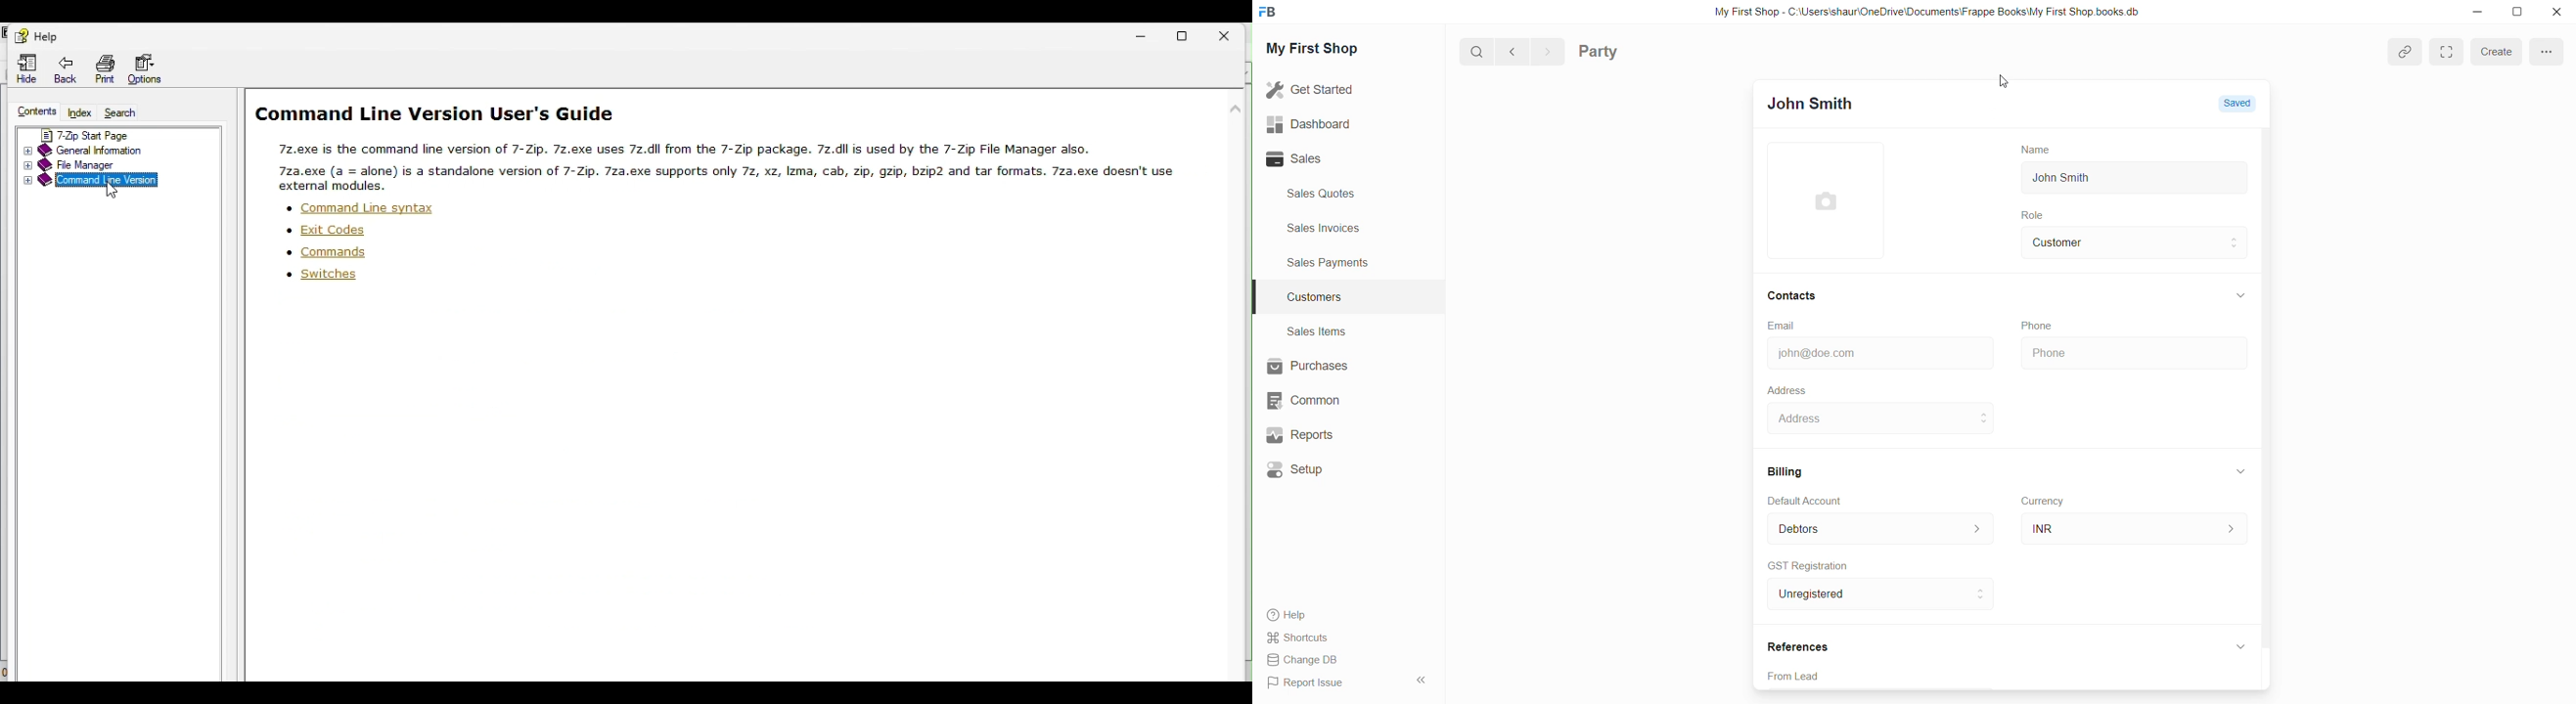 The image size is (2576, 728). I want to click on Shortcuts, so click(1299, 637).